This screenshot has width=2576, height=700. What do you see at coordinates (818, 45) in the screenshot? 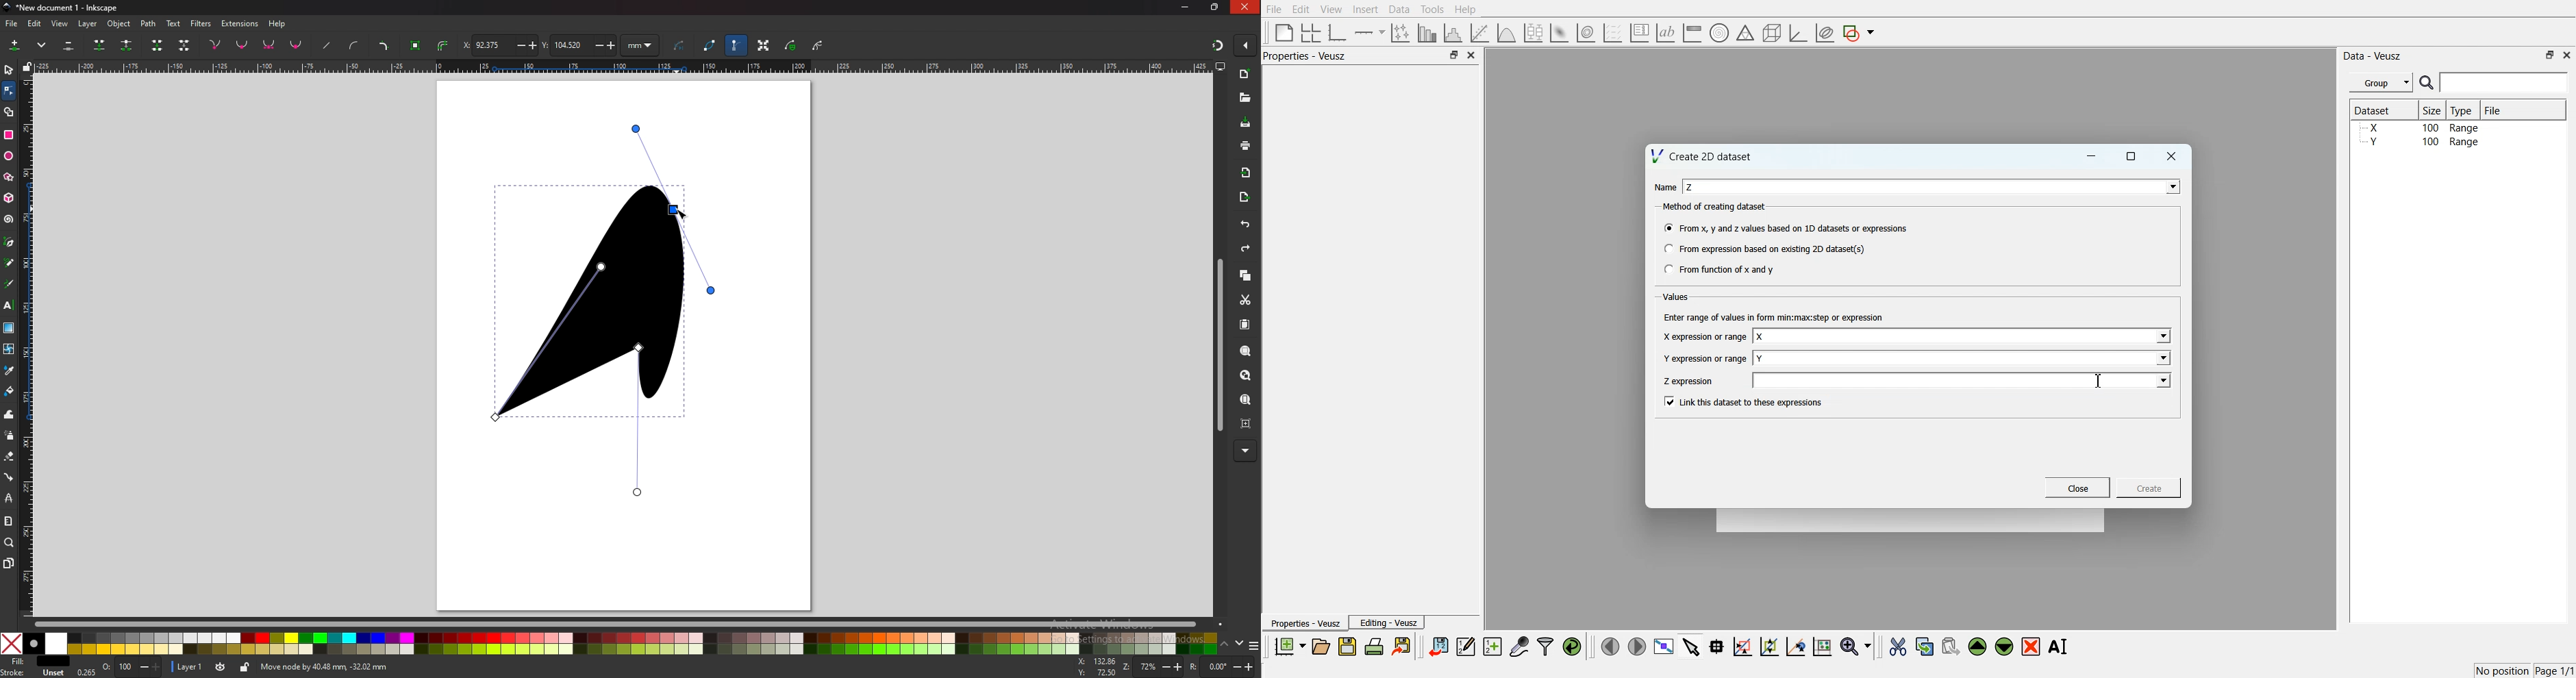
I see `show clipping path` at bounding box center [818, 45].